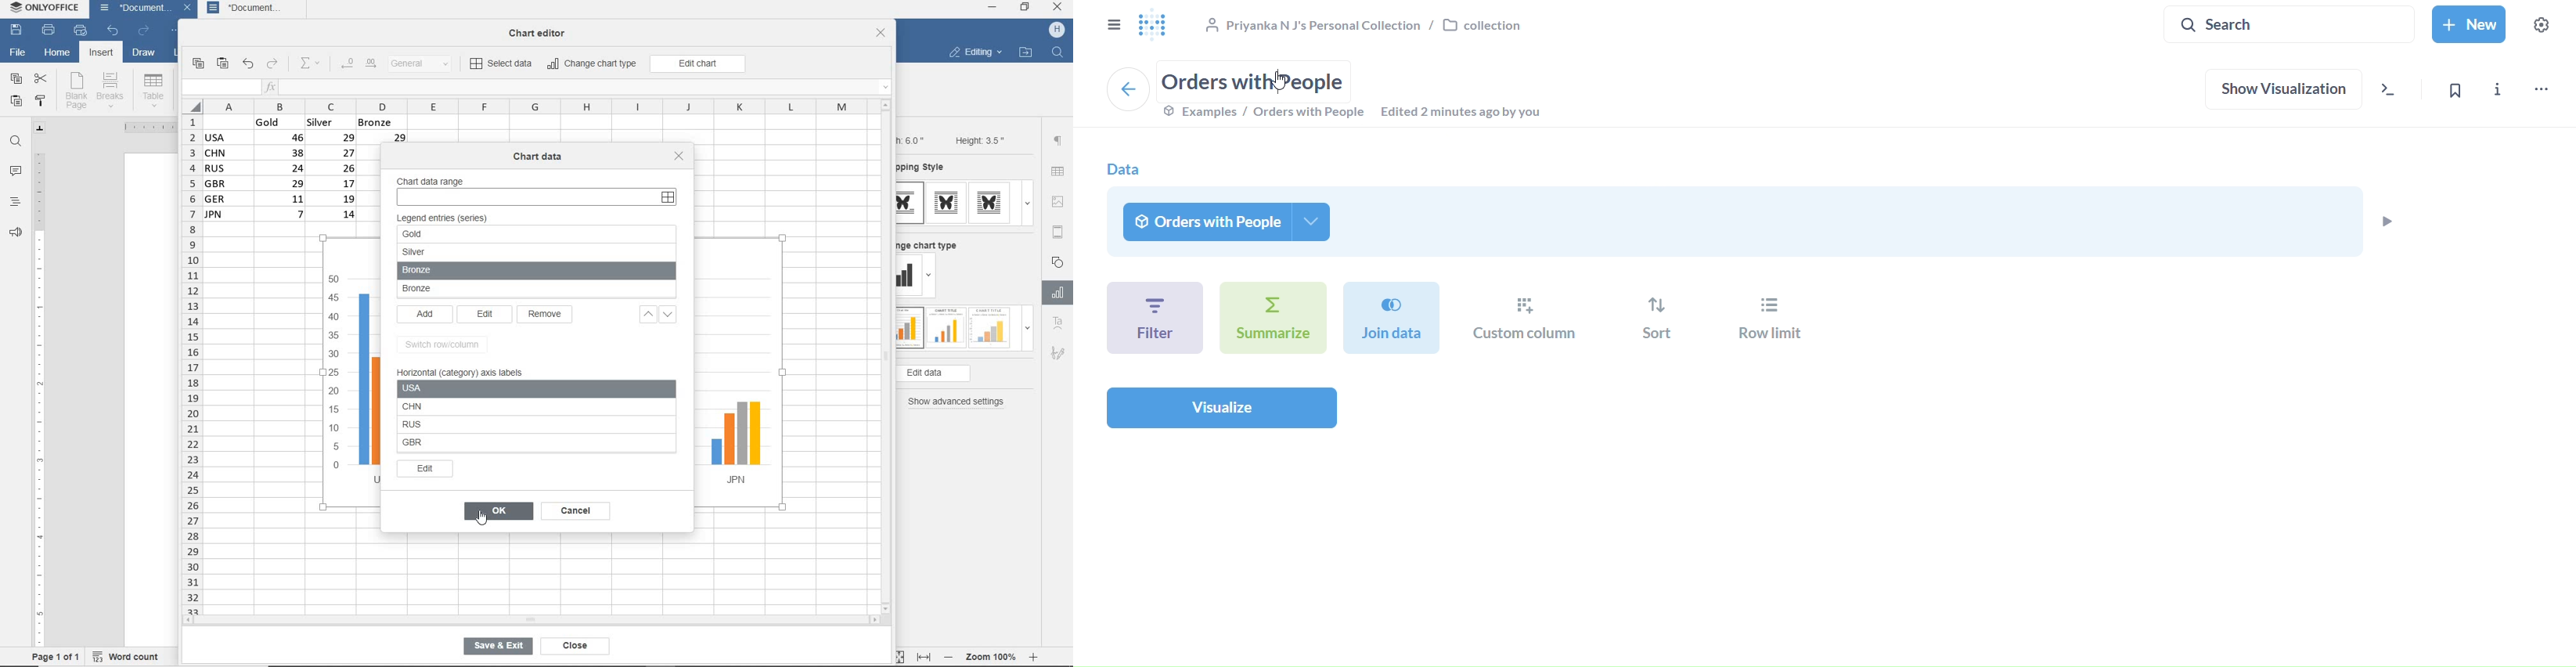 The width and height of the screenshot is (2576, 672). What do you see at coordinates (132, 10) in the screenshot?
I see `document name` at bounding box center [132, 10].